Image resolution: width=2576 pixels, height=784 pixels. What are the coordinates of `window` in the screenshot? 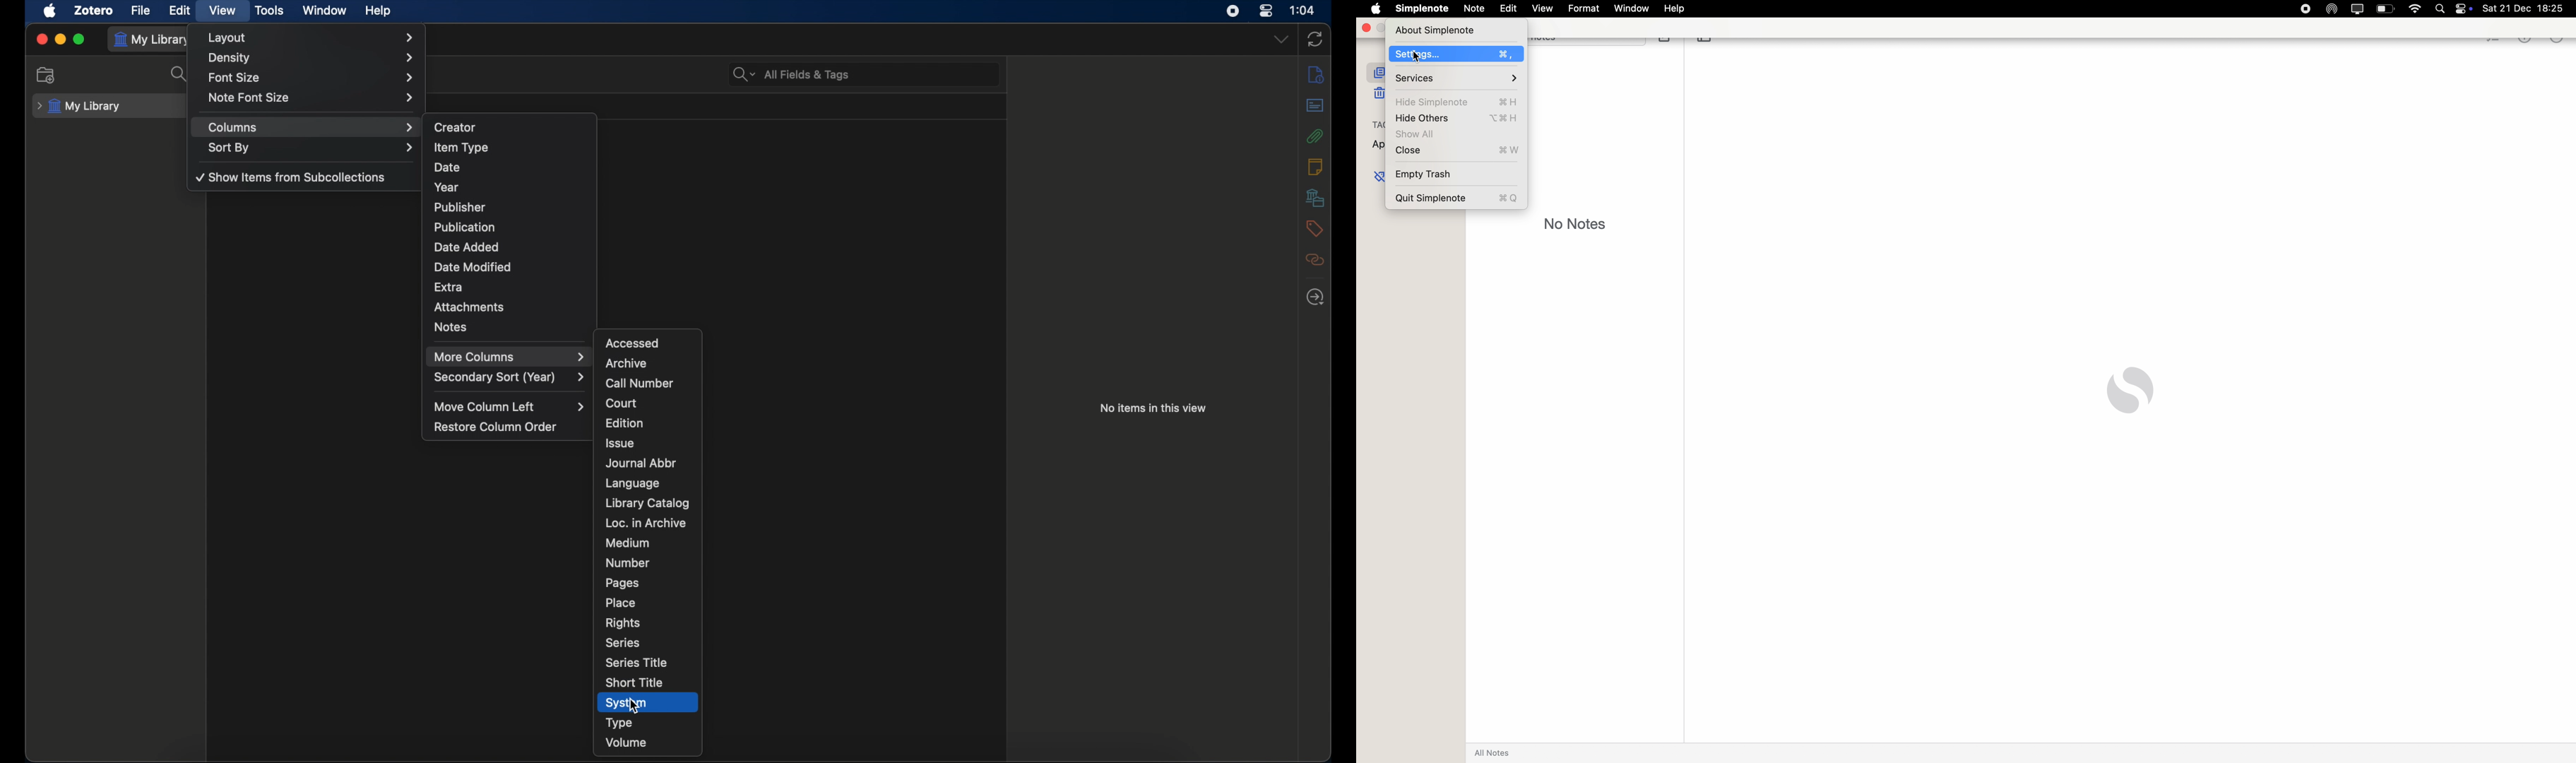 It's located at (324, 11).